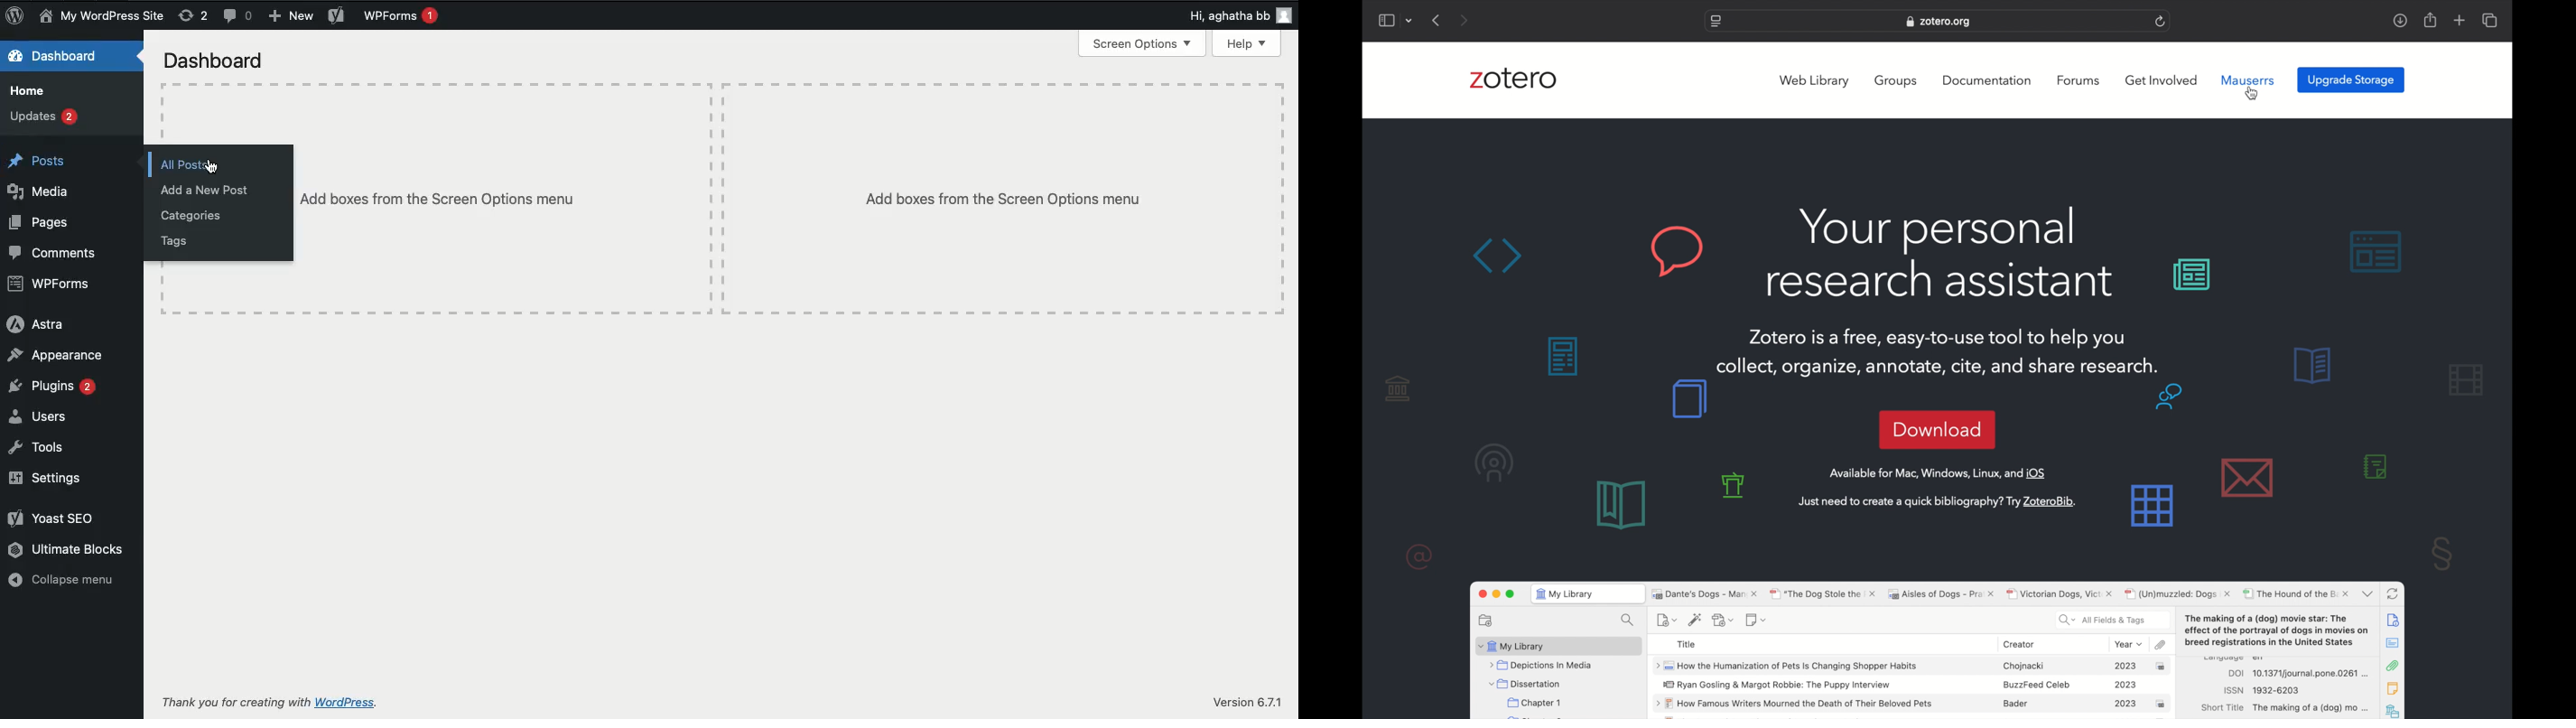 This screenshot has width=2576, height=728. Describe the element at coordinates (1736, 486) in the screenshot. I see `background graphics` at that location.